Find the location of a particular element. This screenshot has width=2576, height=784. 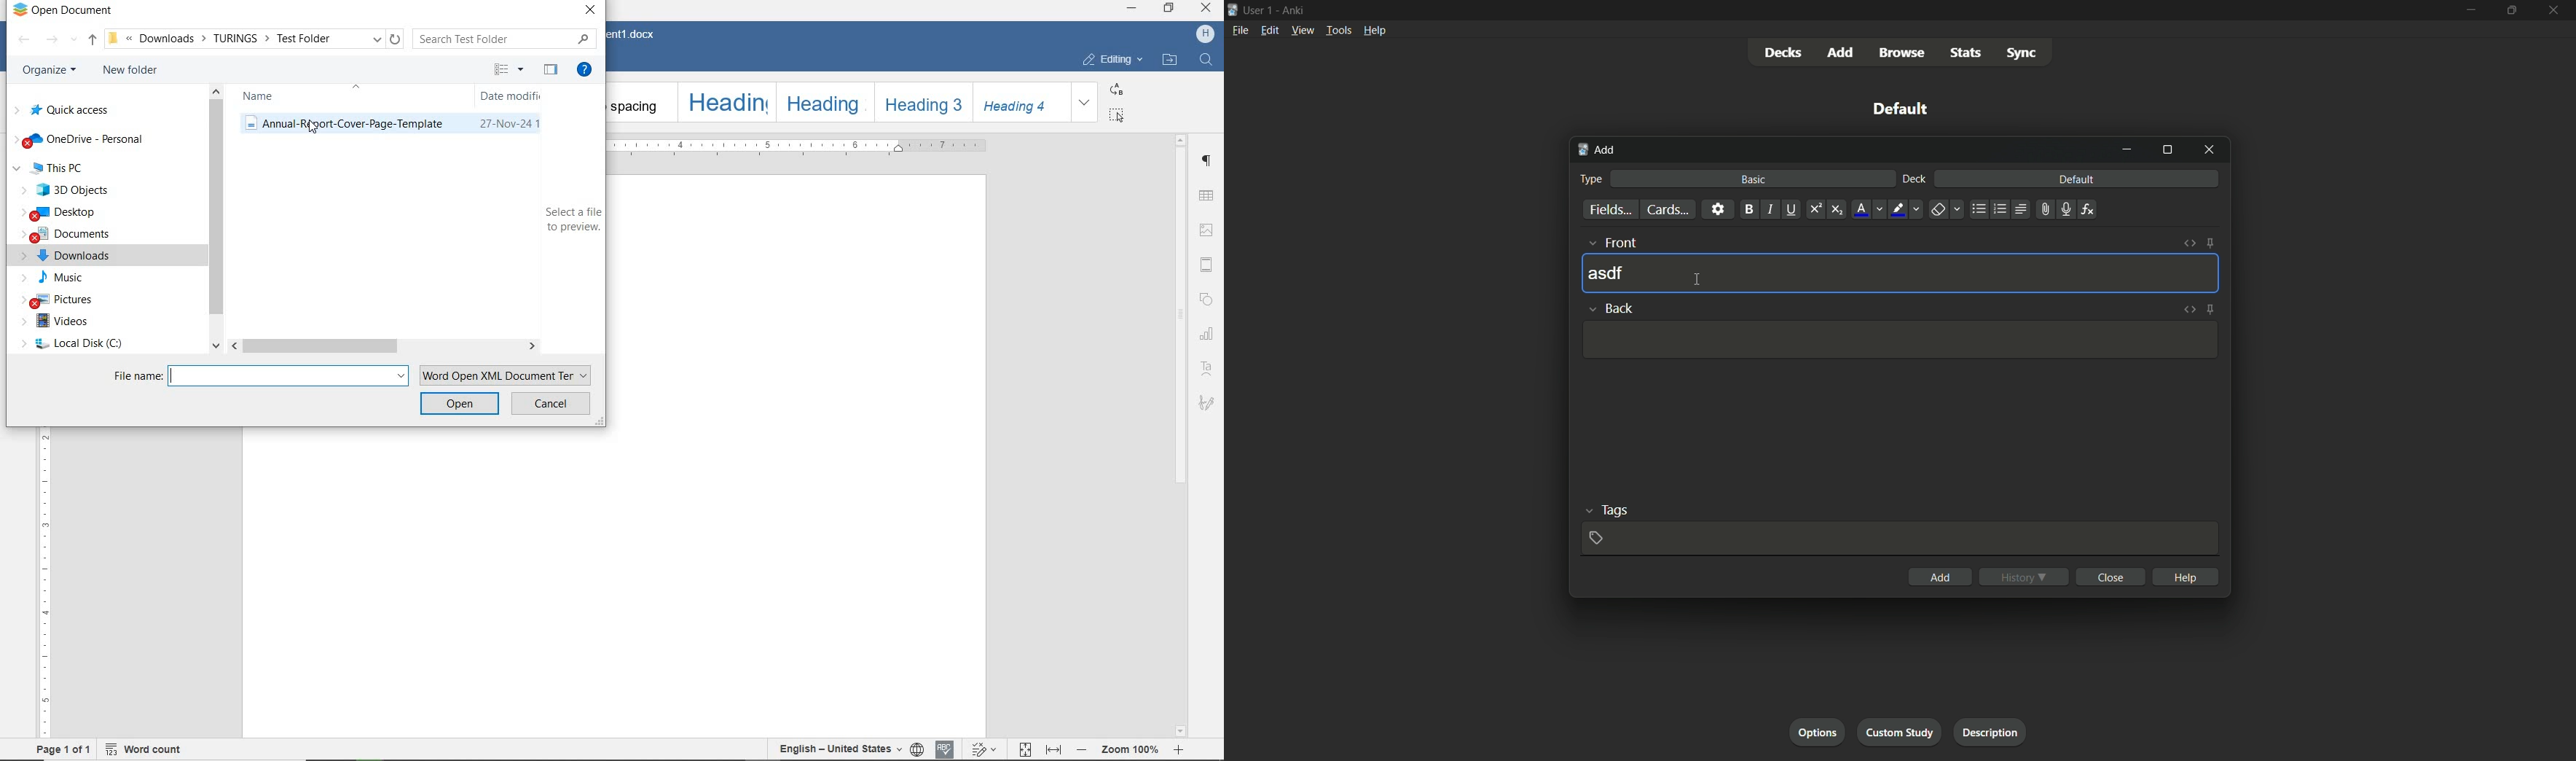

Ankri is located at coordinates (1291, 9).